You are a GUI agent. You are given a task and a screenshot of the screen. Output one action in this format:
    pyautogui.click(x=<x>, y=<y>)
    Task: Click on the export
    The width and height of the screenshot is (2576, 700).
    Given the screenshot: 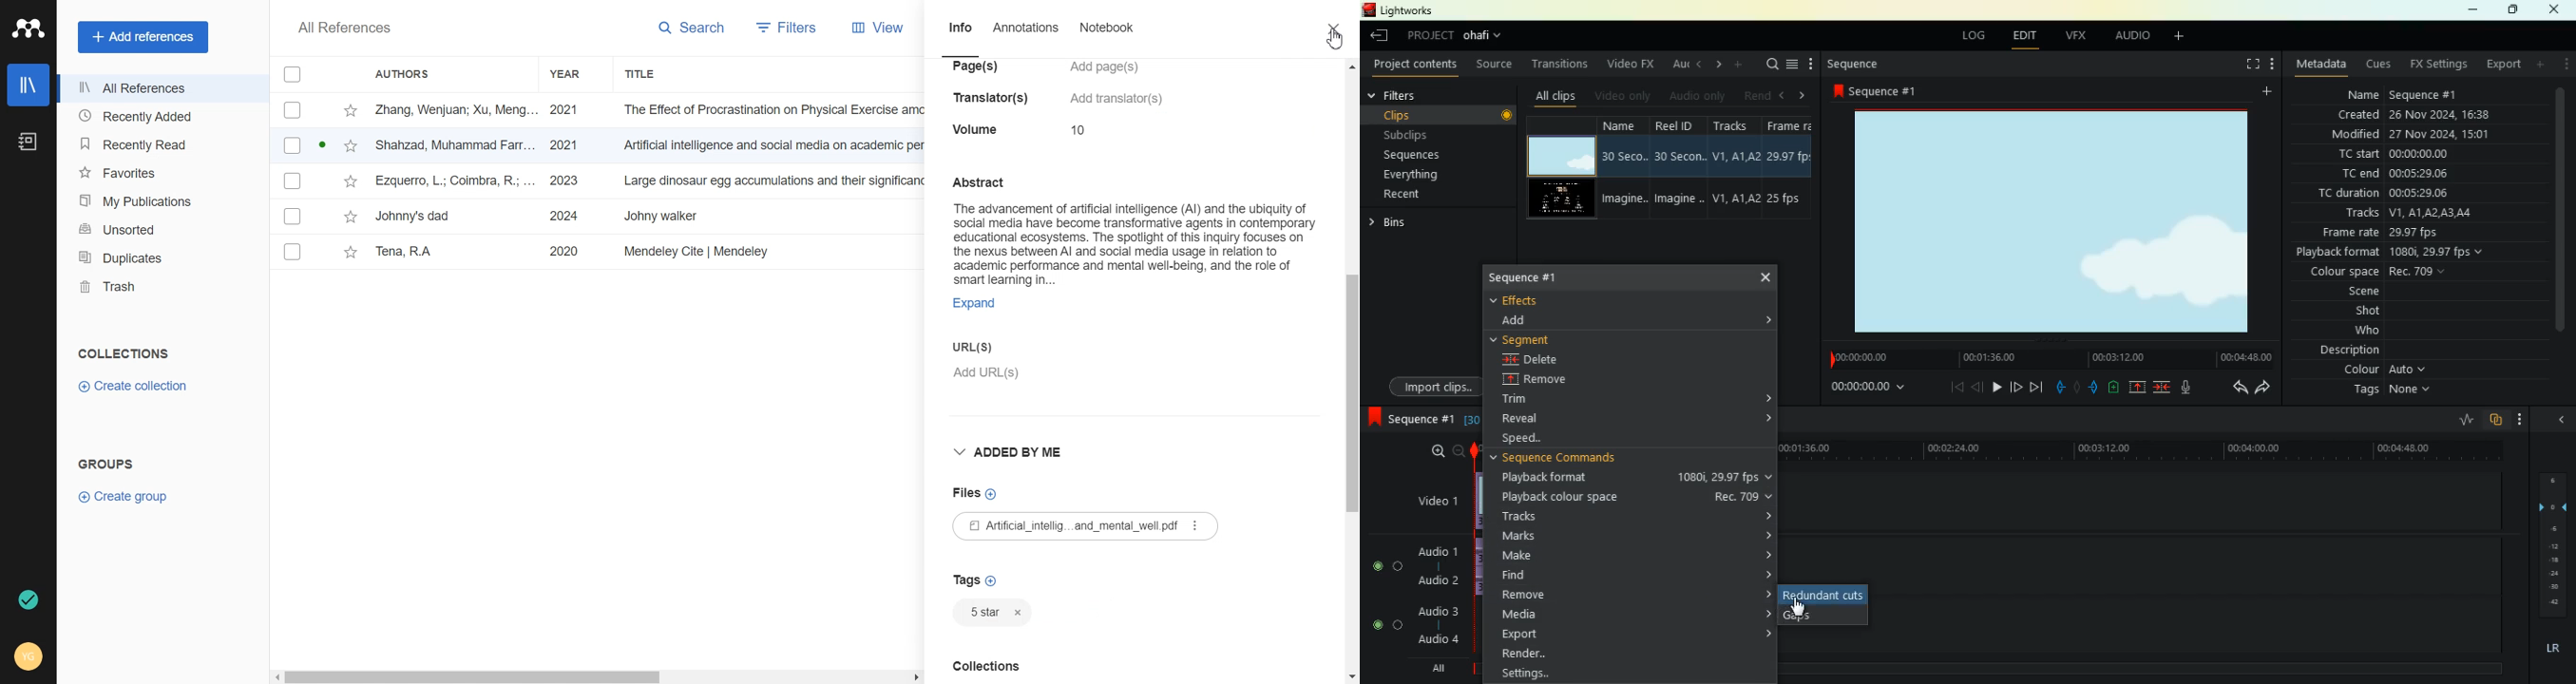 What is the action you would take?
    pyautogui.click(x=2501, y=66)
    